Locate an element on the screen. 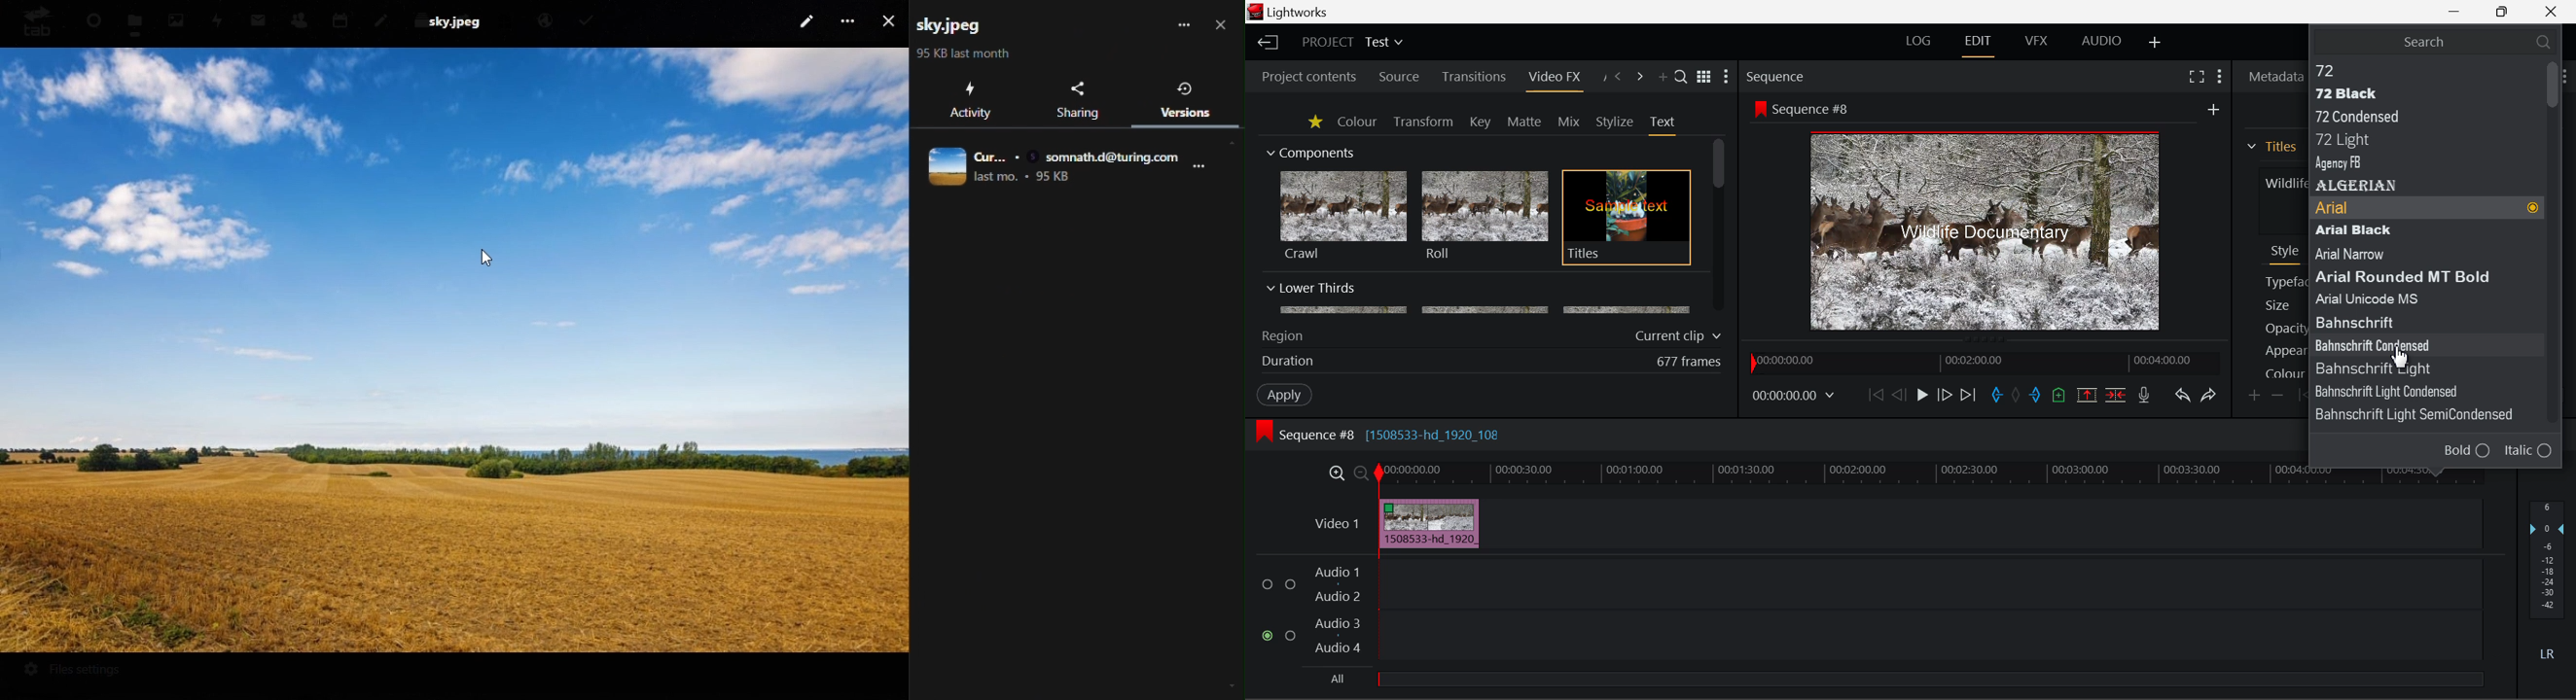 The image size is (2576, 700). Add Panel is located at coordinates (1661, 78).